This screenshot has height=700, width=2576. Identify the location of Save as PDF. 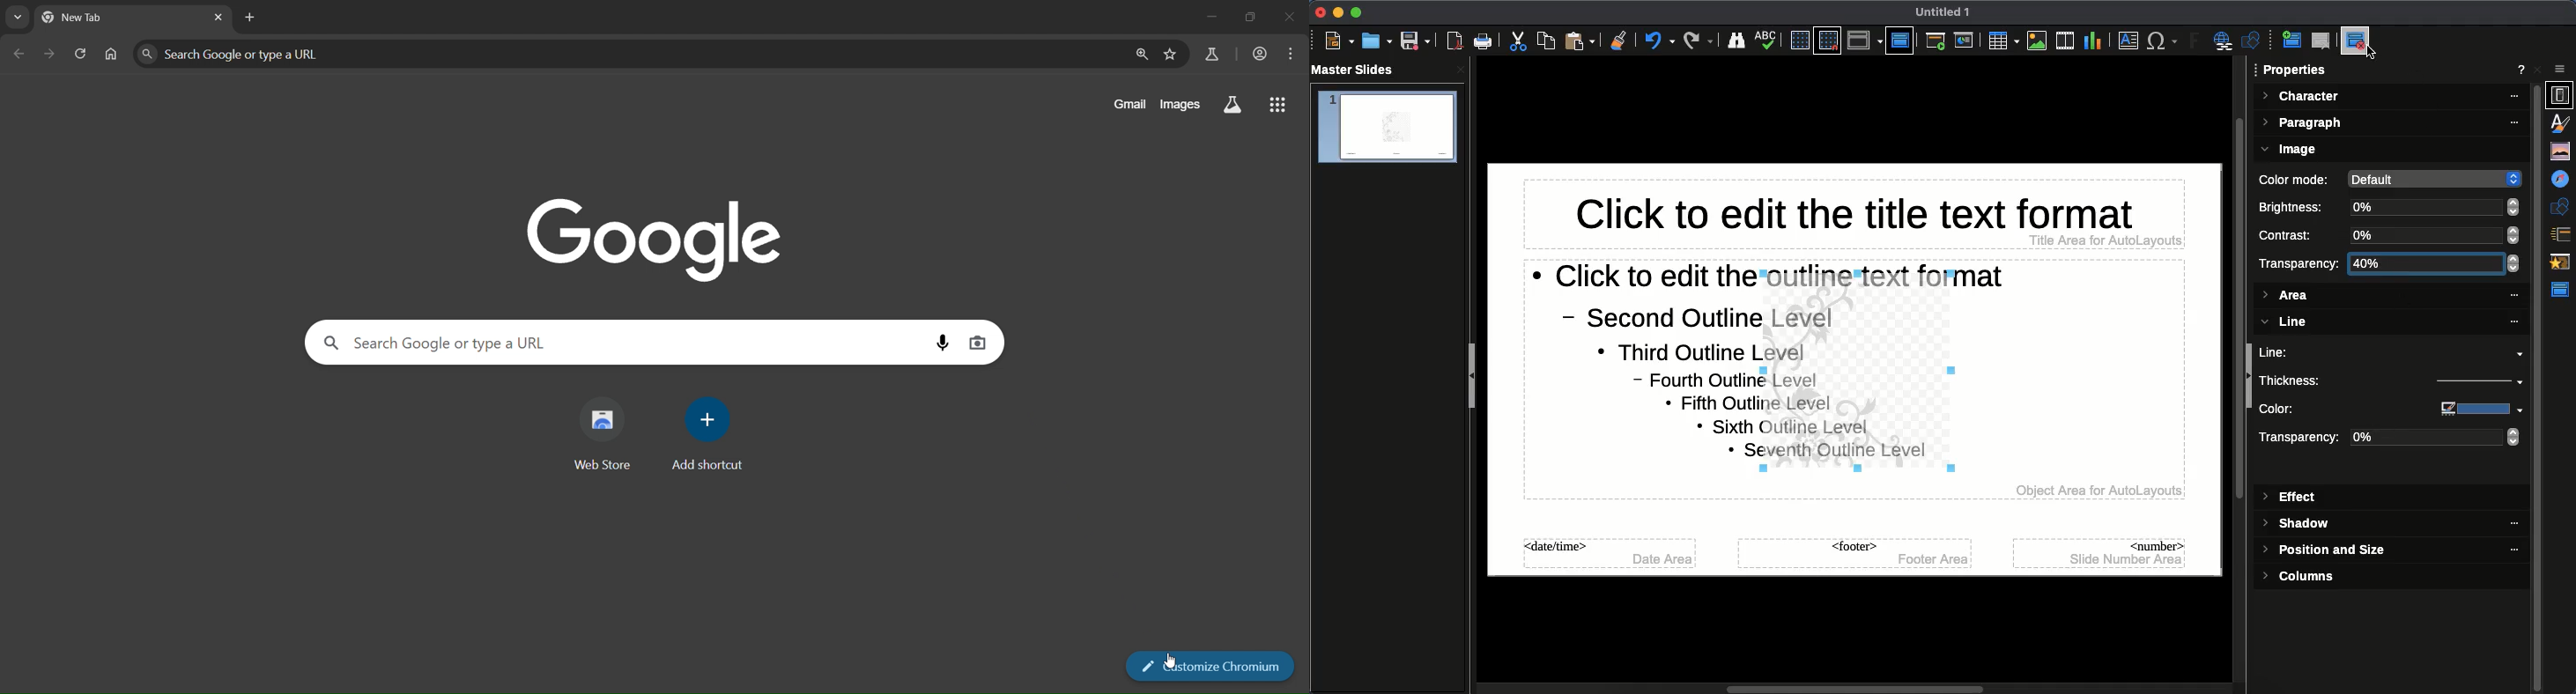
(1456, 43).